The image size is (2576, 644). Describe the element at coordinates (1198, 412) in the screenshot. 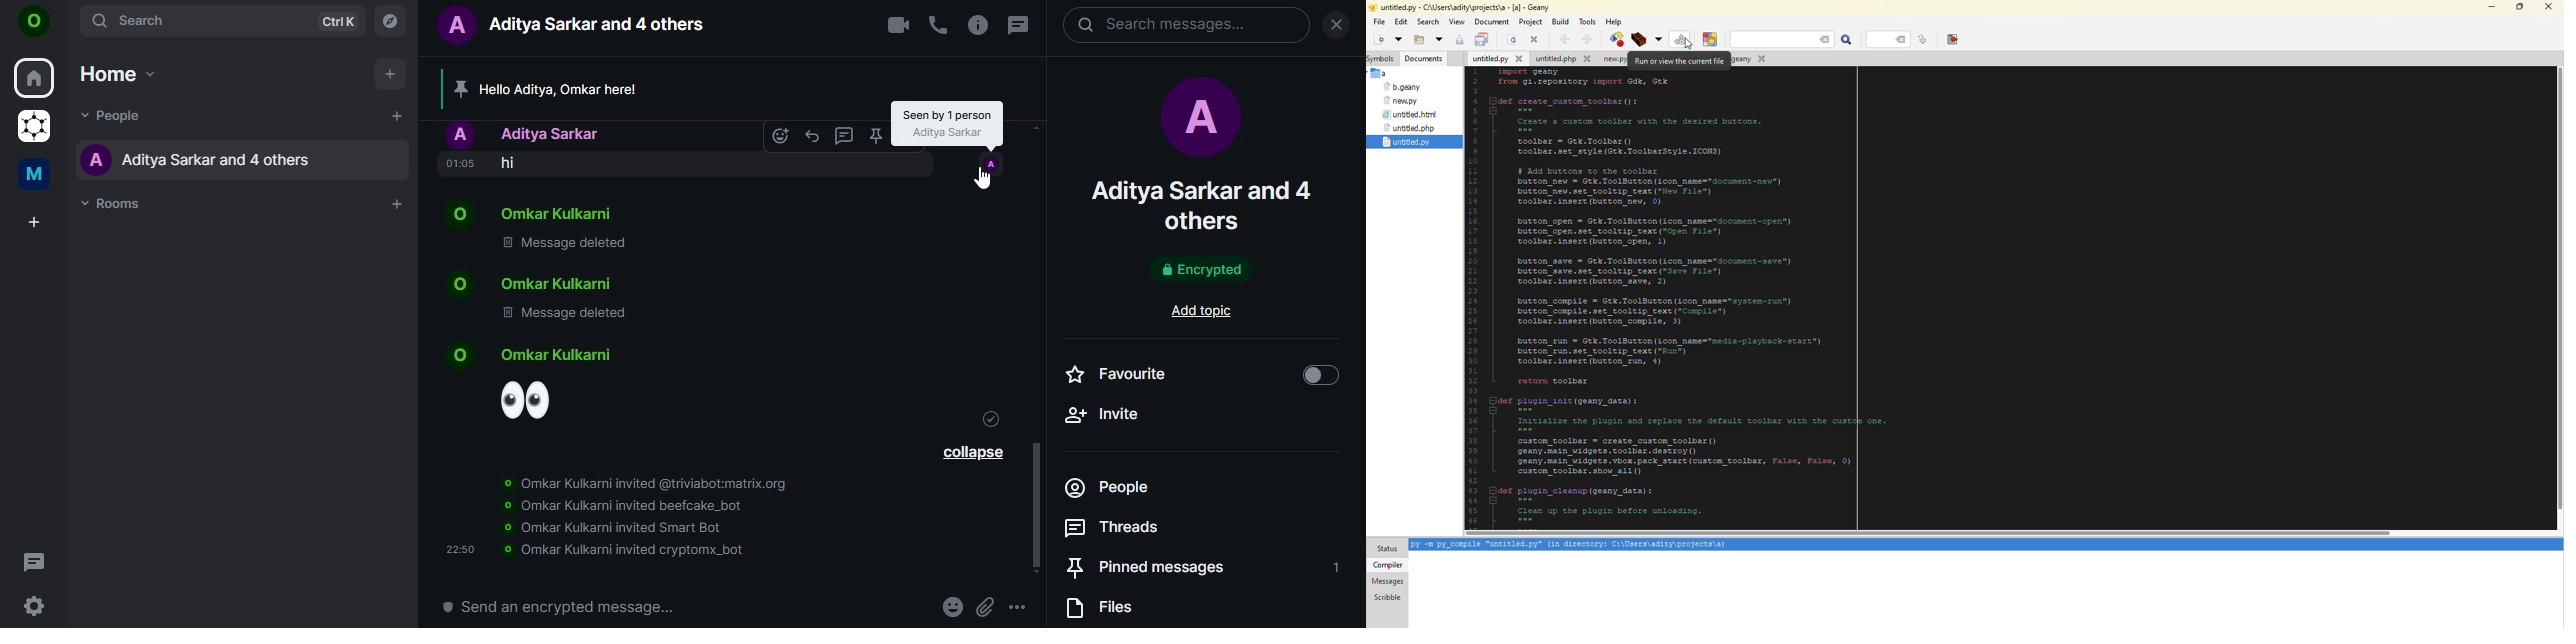

I see `invite` at that location.